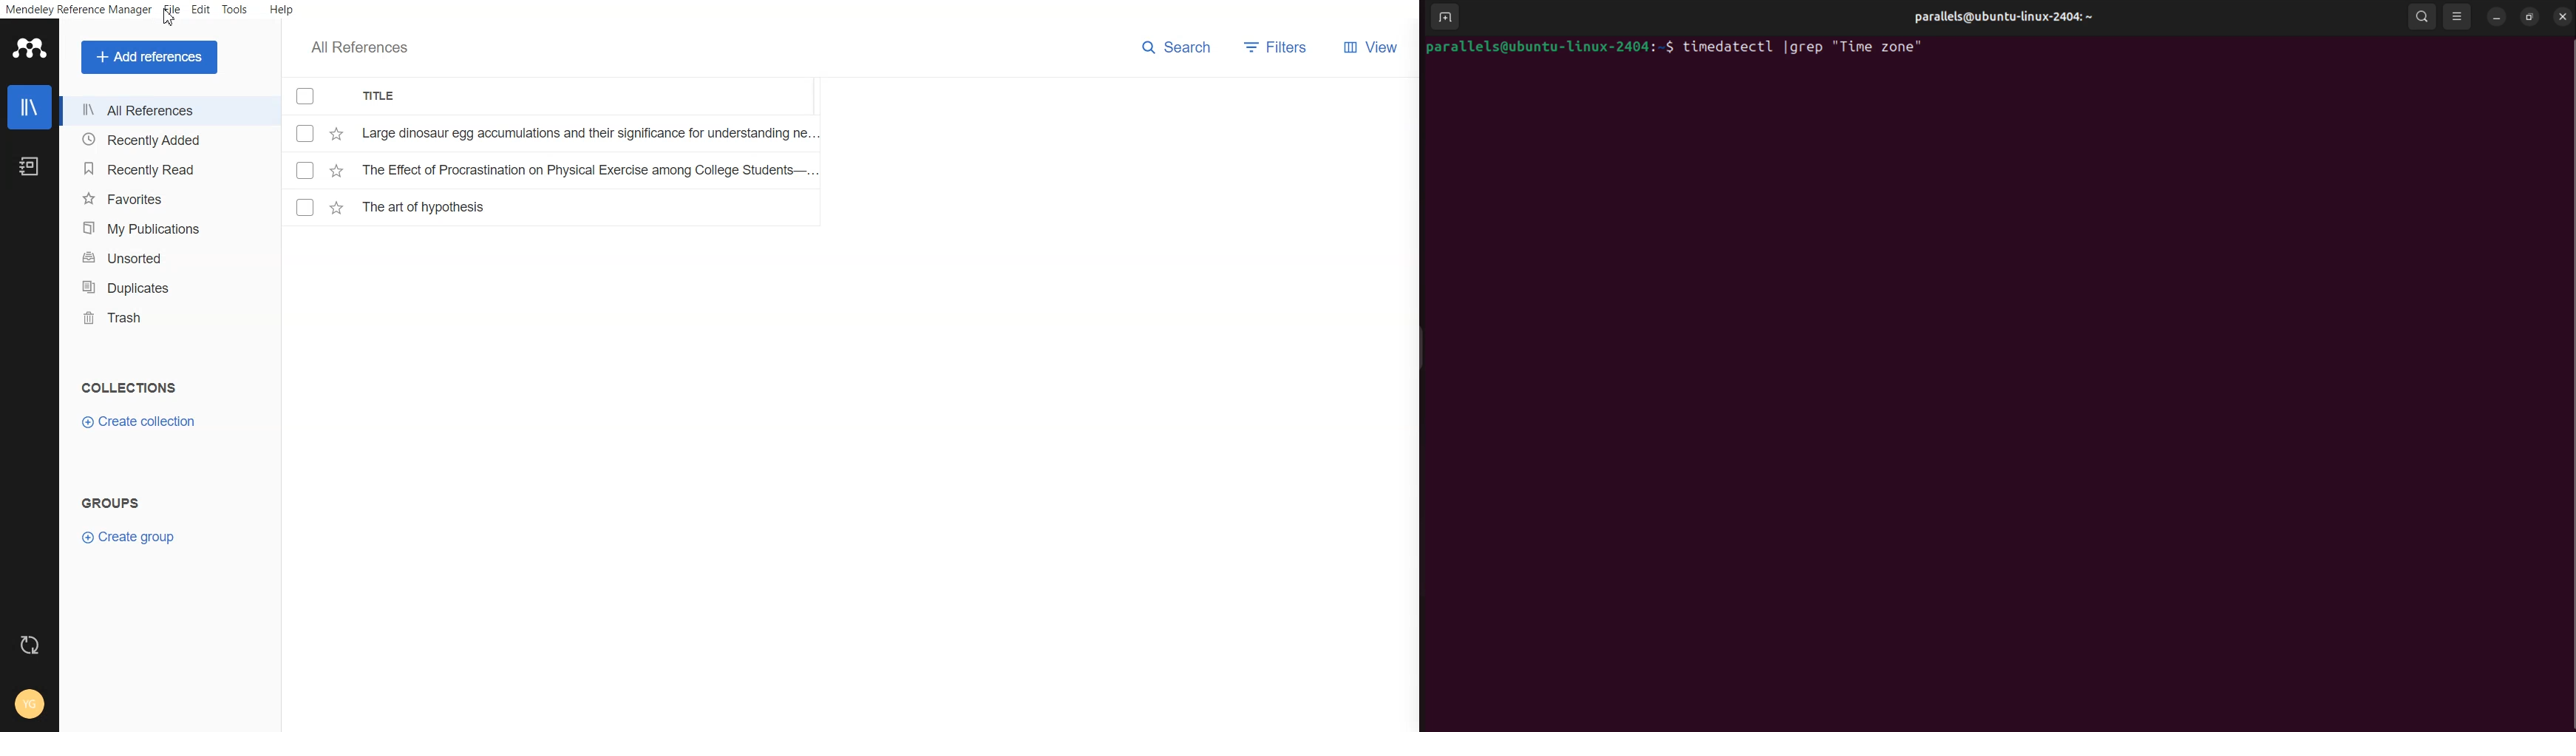 This screenshot has height=756, width=2576. I want to click on Recently Added, so click(157, 142).